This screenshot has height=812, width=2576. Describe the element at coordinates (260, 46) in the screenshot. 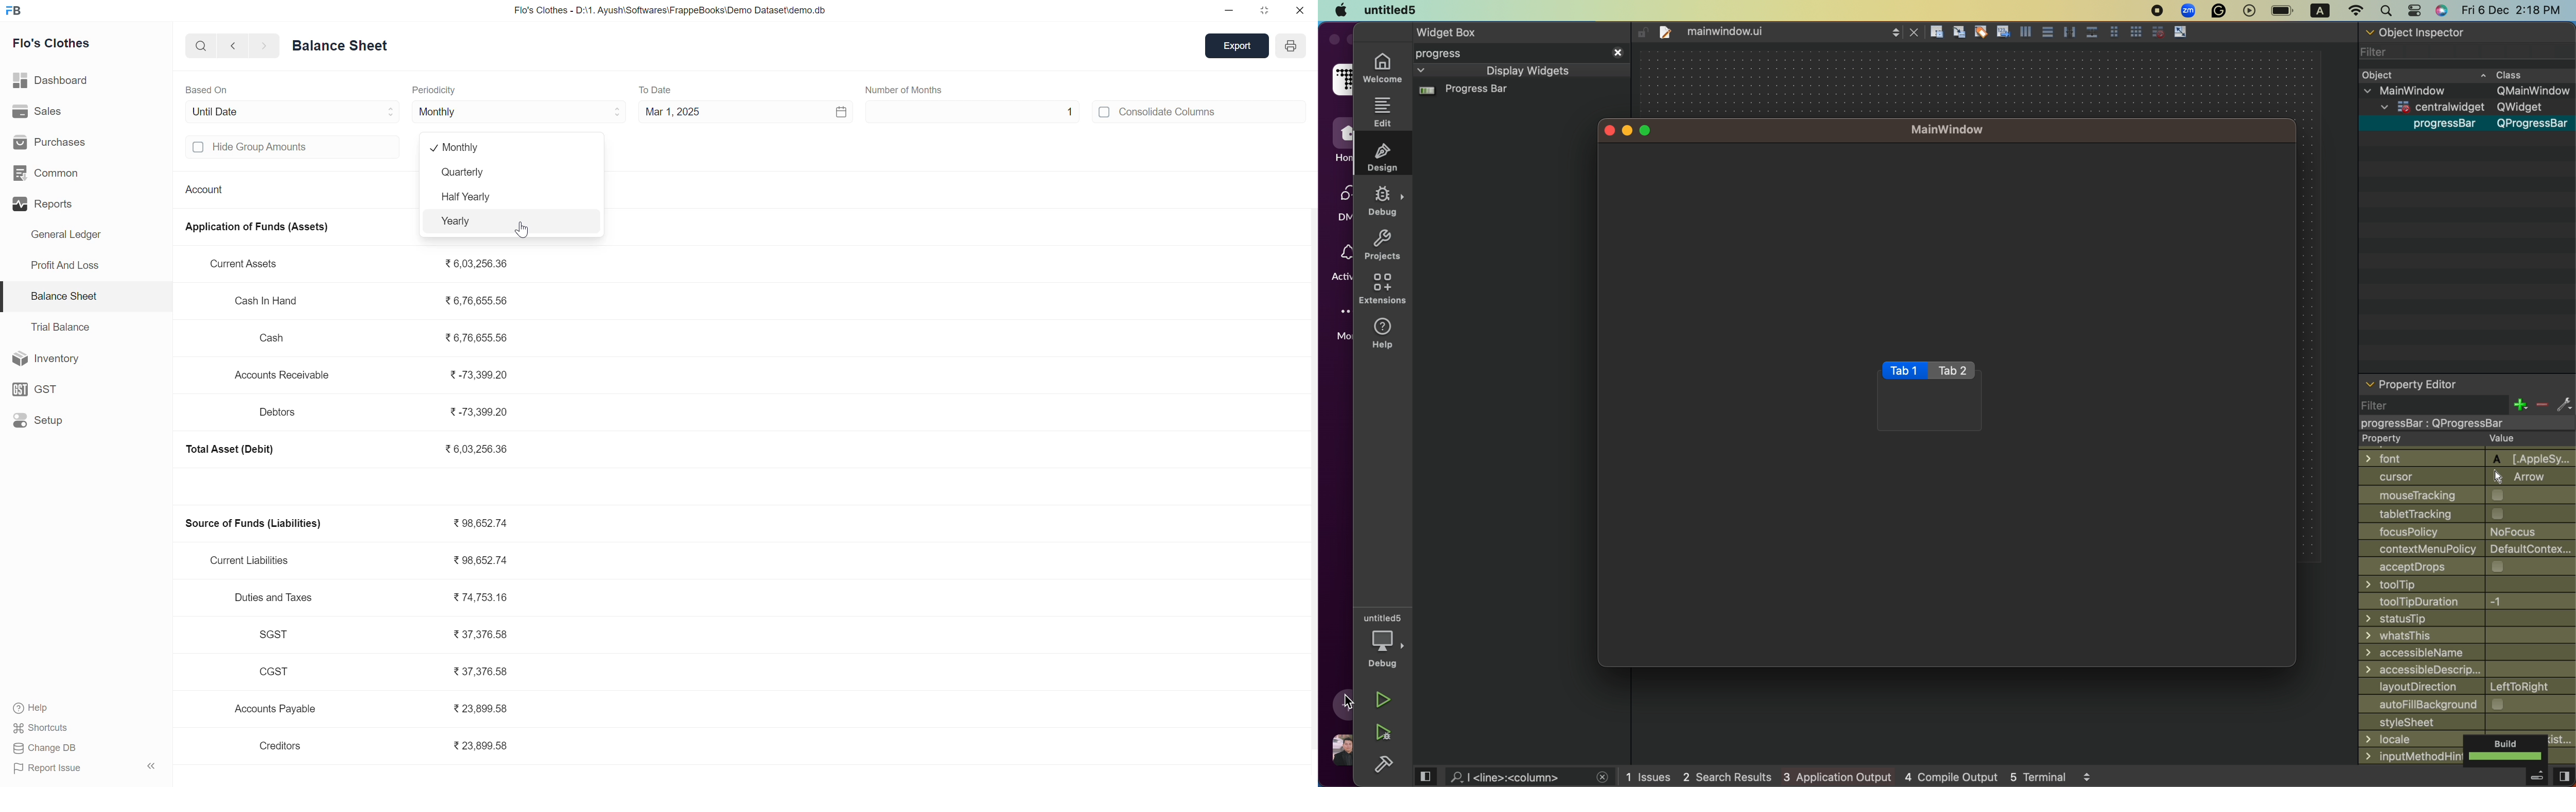

I see `forward` at that location.